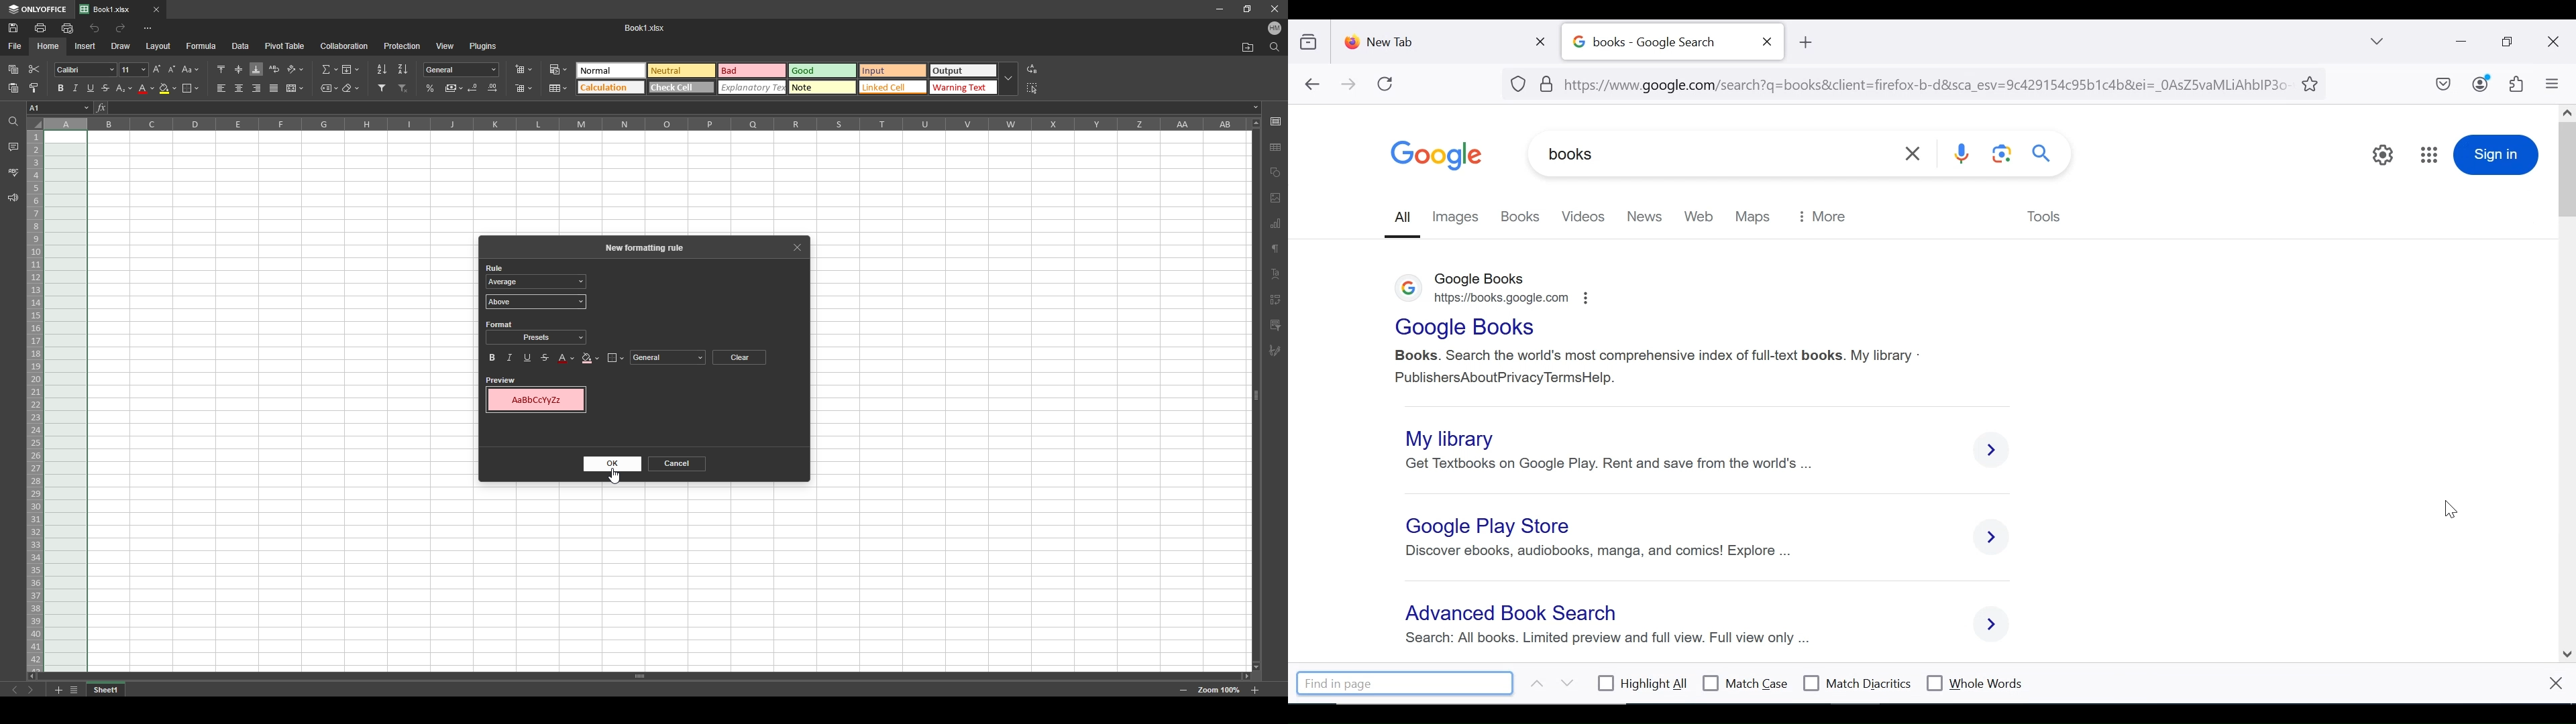  What do you see at coordinates (350, 69) in the screenshot?
I see `fill` at bounding box center [350, 69].